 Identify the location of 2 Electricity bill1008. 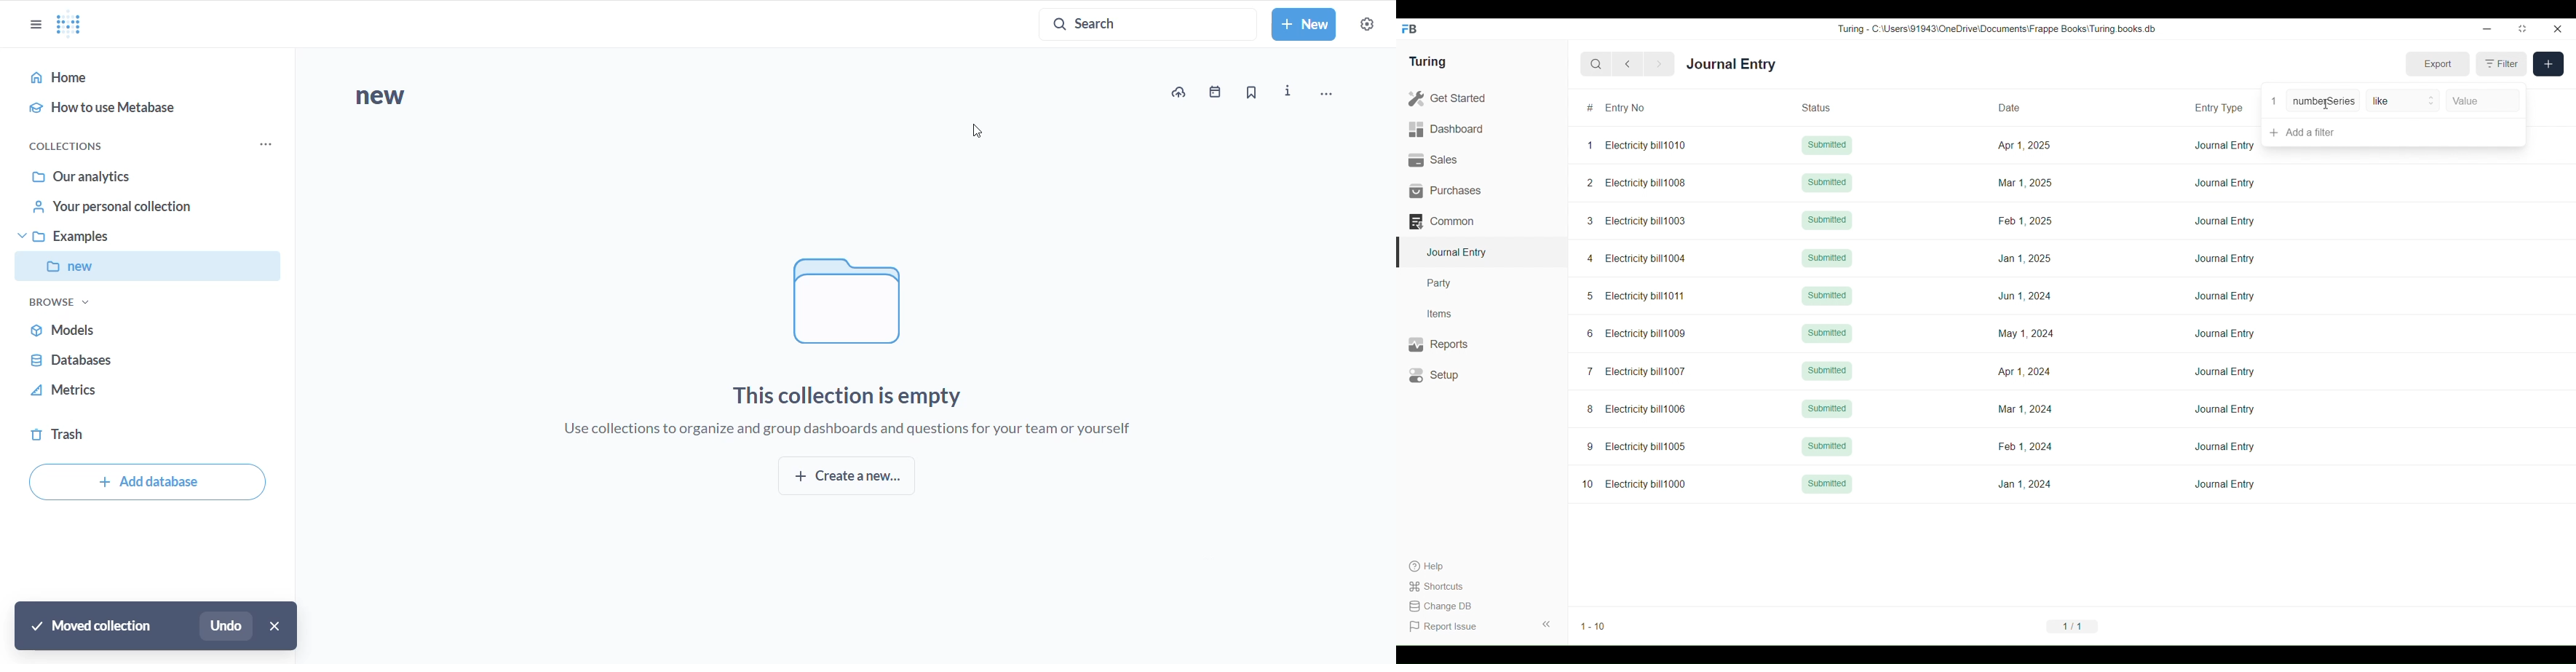
(1636, 183).